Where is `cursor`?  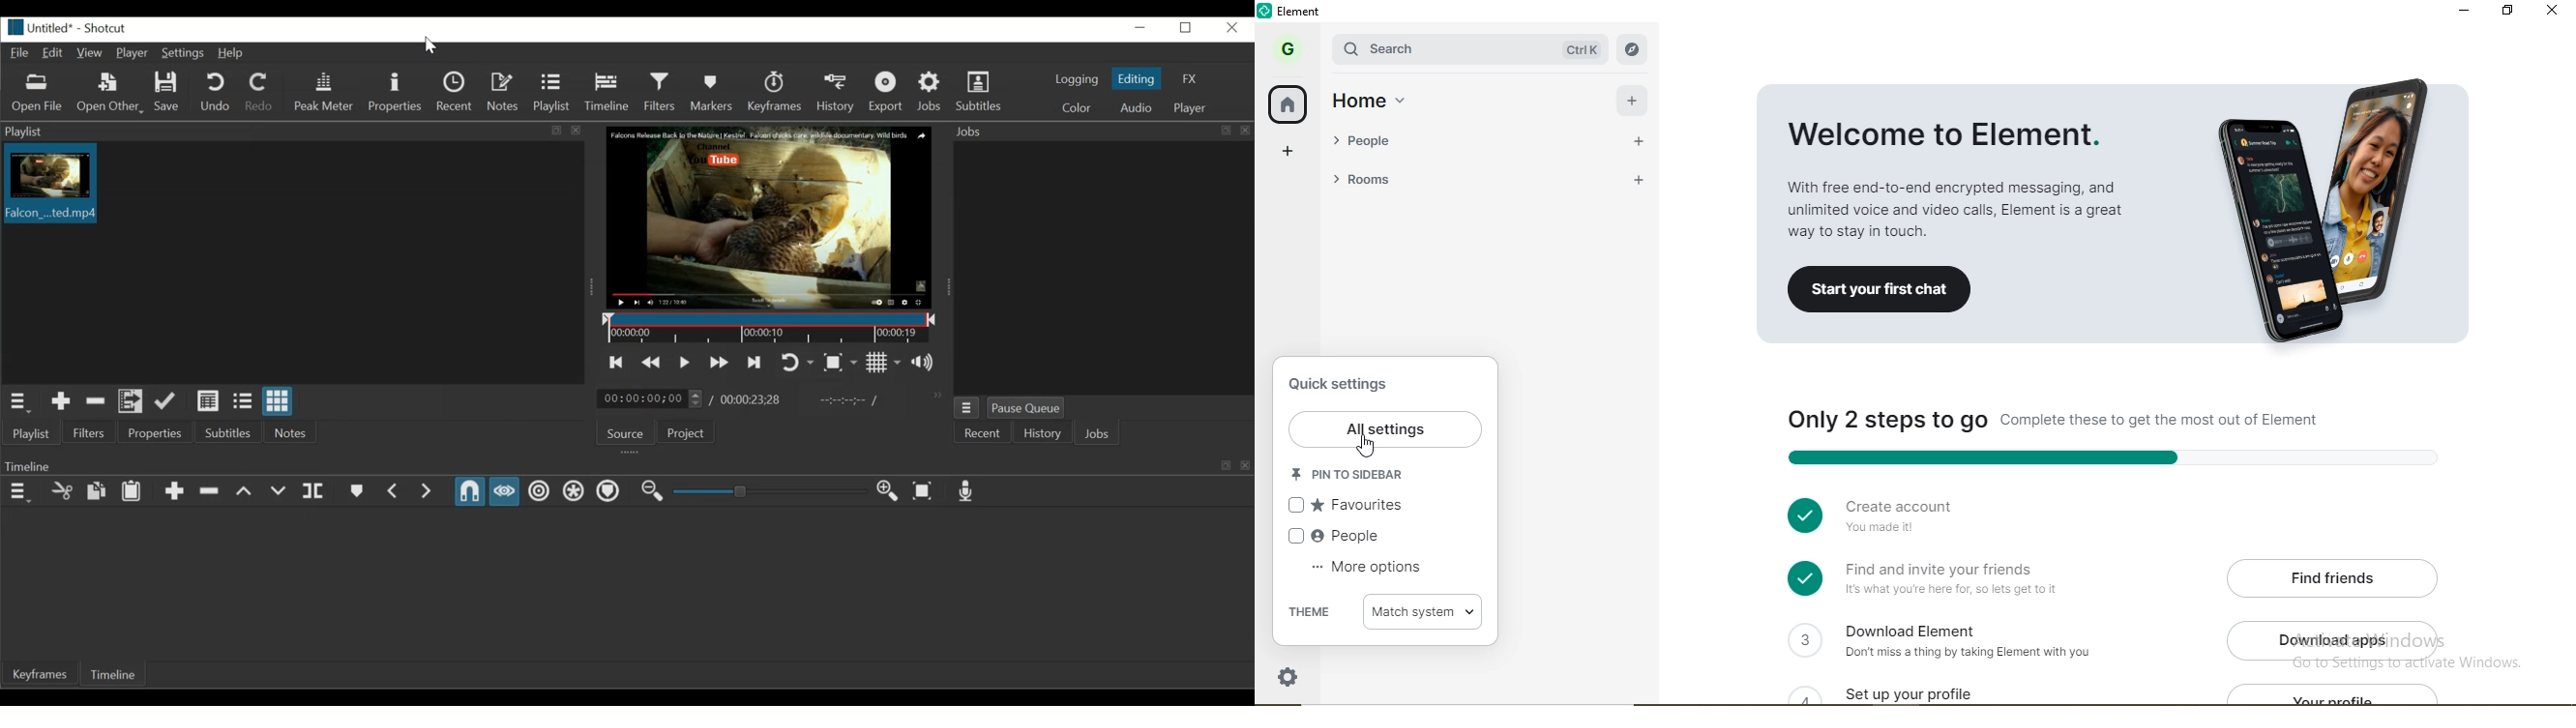 cursor is located at coordinates (1367, 449).